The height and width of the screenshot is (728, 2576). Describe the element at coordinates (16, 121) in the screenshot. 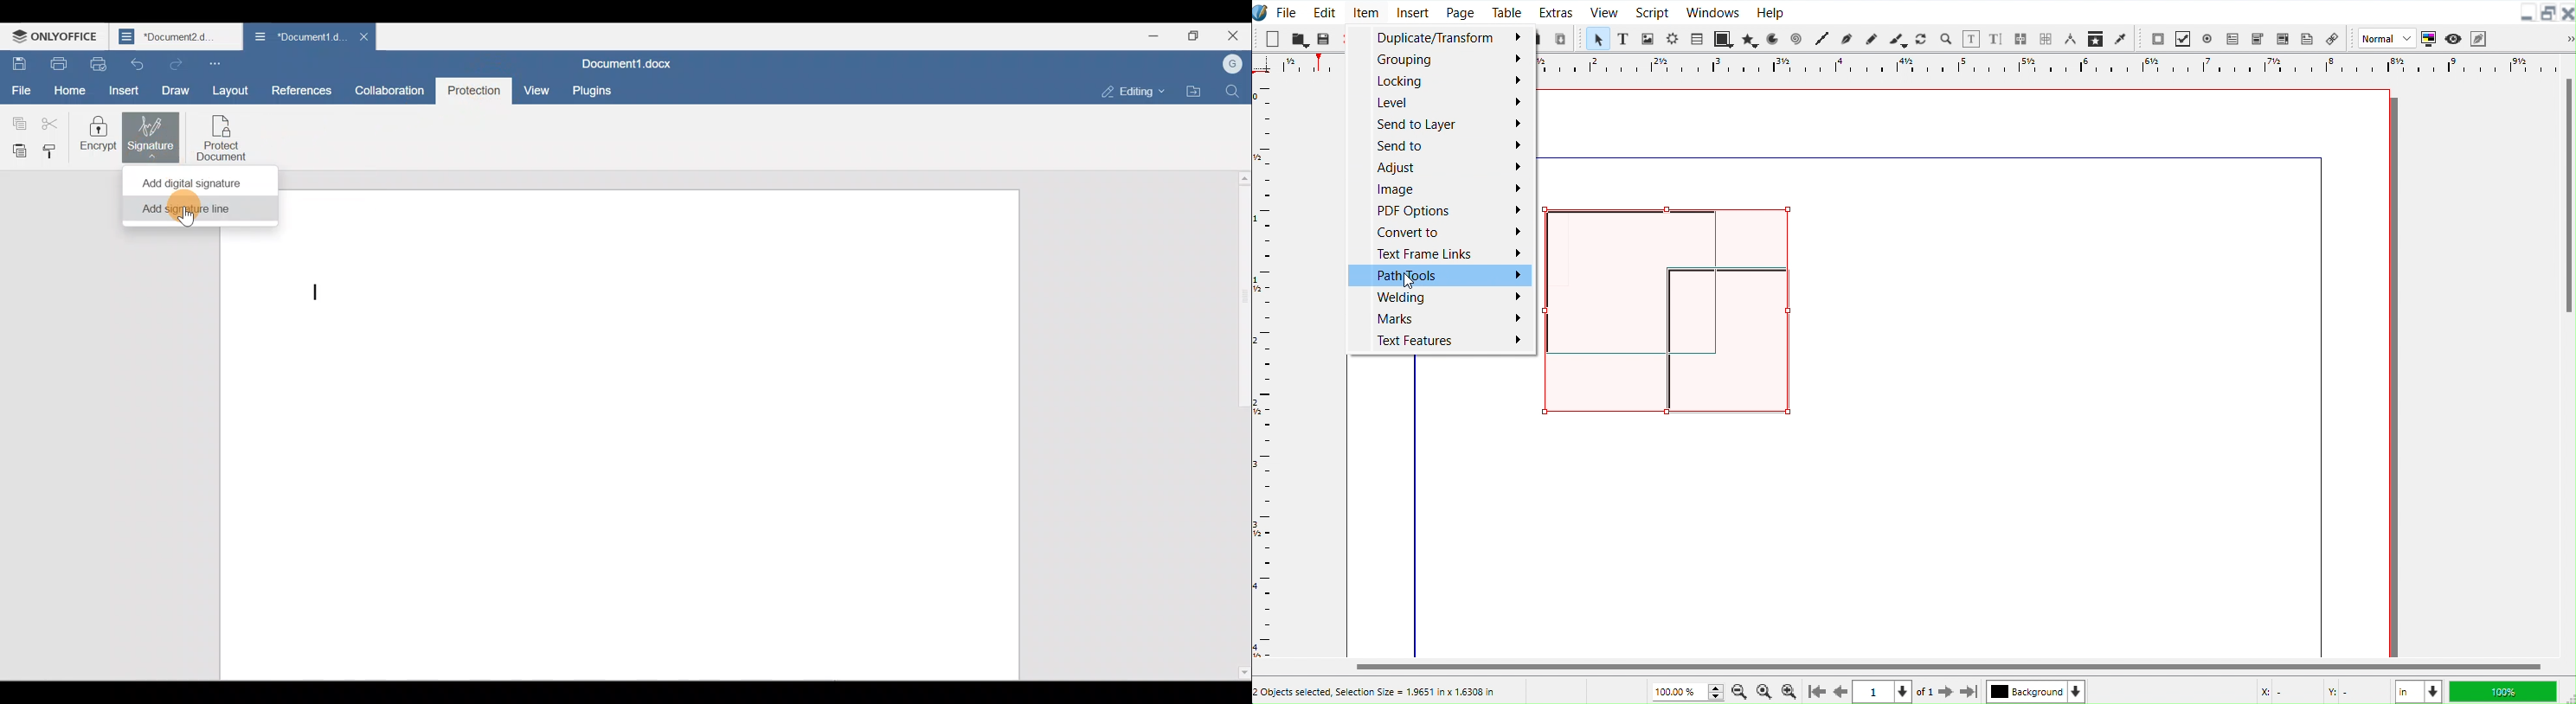

I see `Copy` at that location.